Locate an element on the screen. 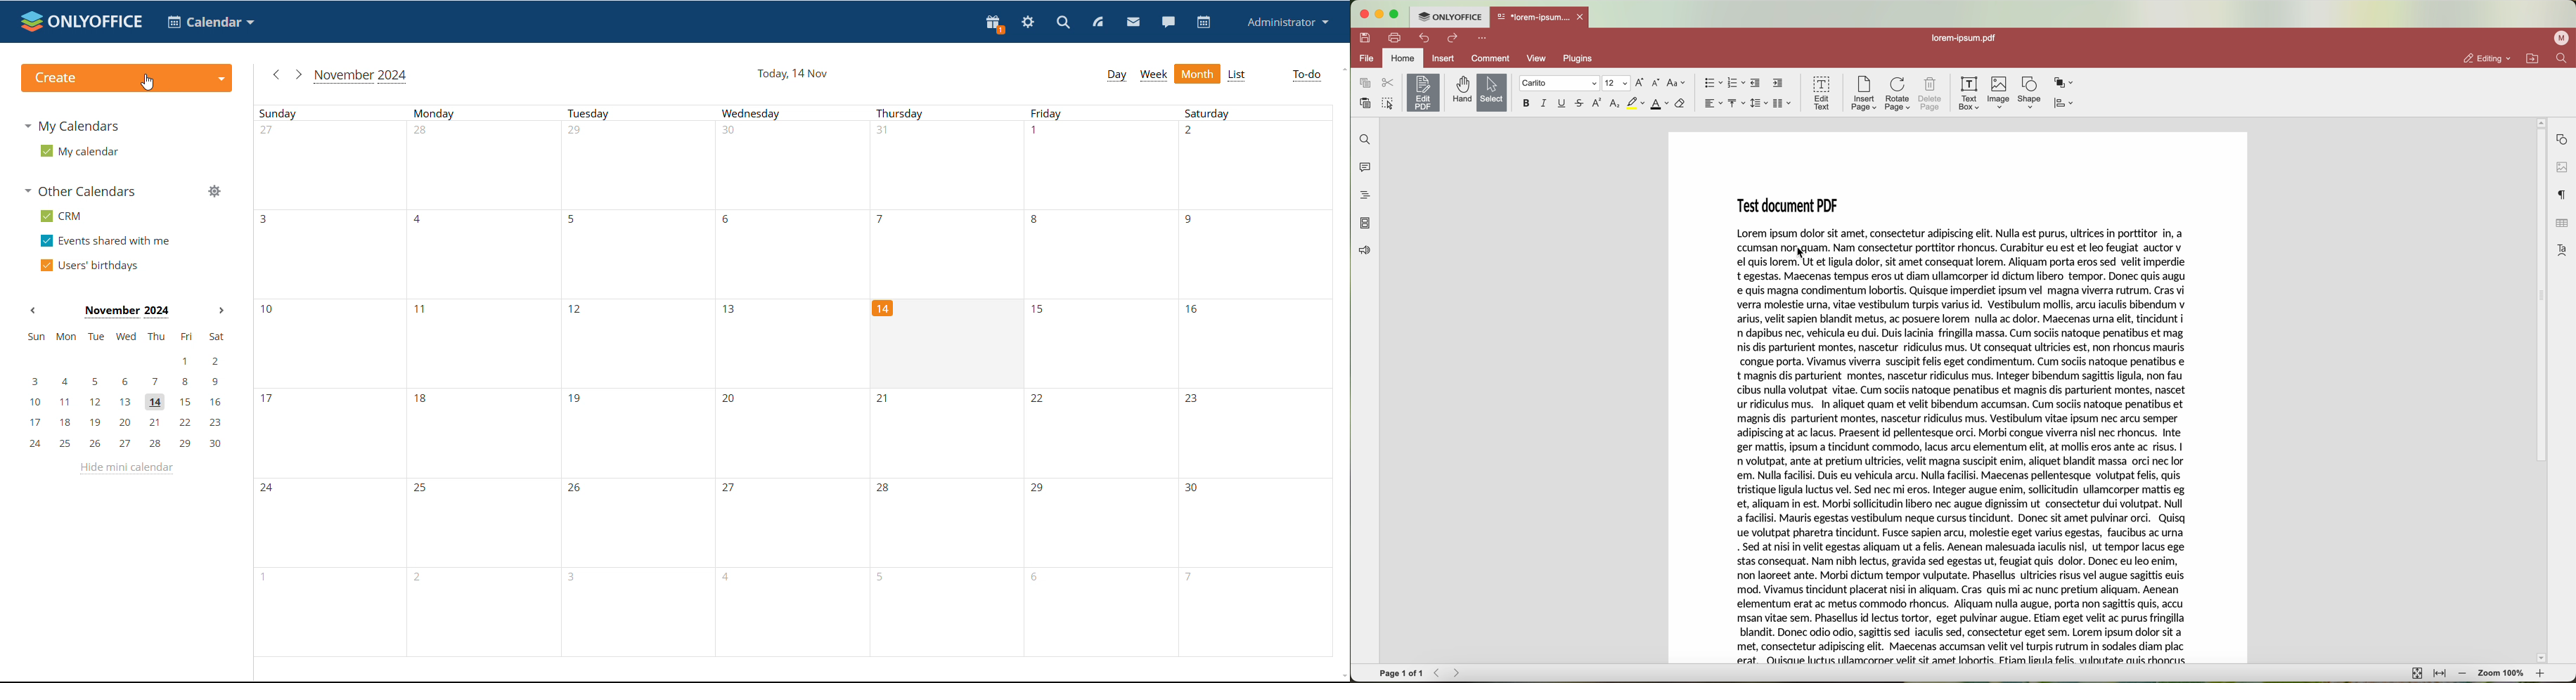 This screenshot has width=2576, height=700. 24, 25, 26, 27, 28, 29, 30  is located at coordinates (129, 444).